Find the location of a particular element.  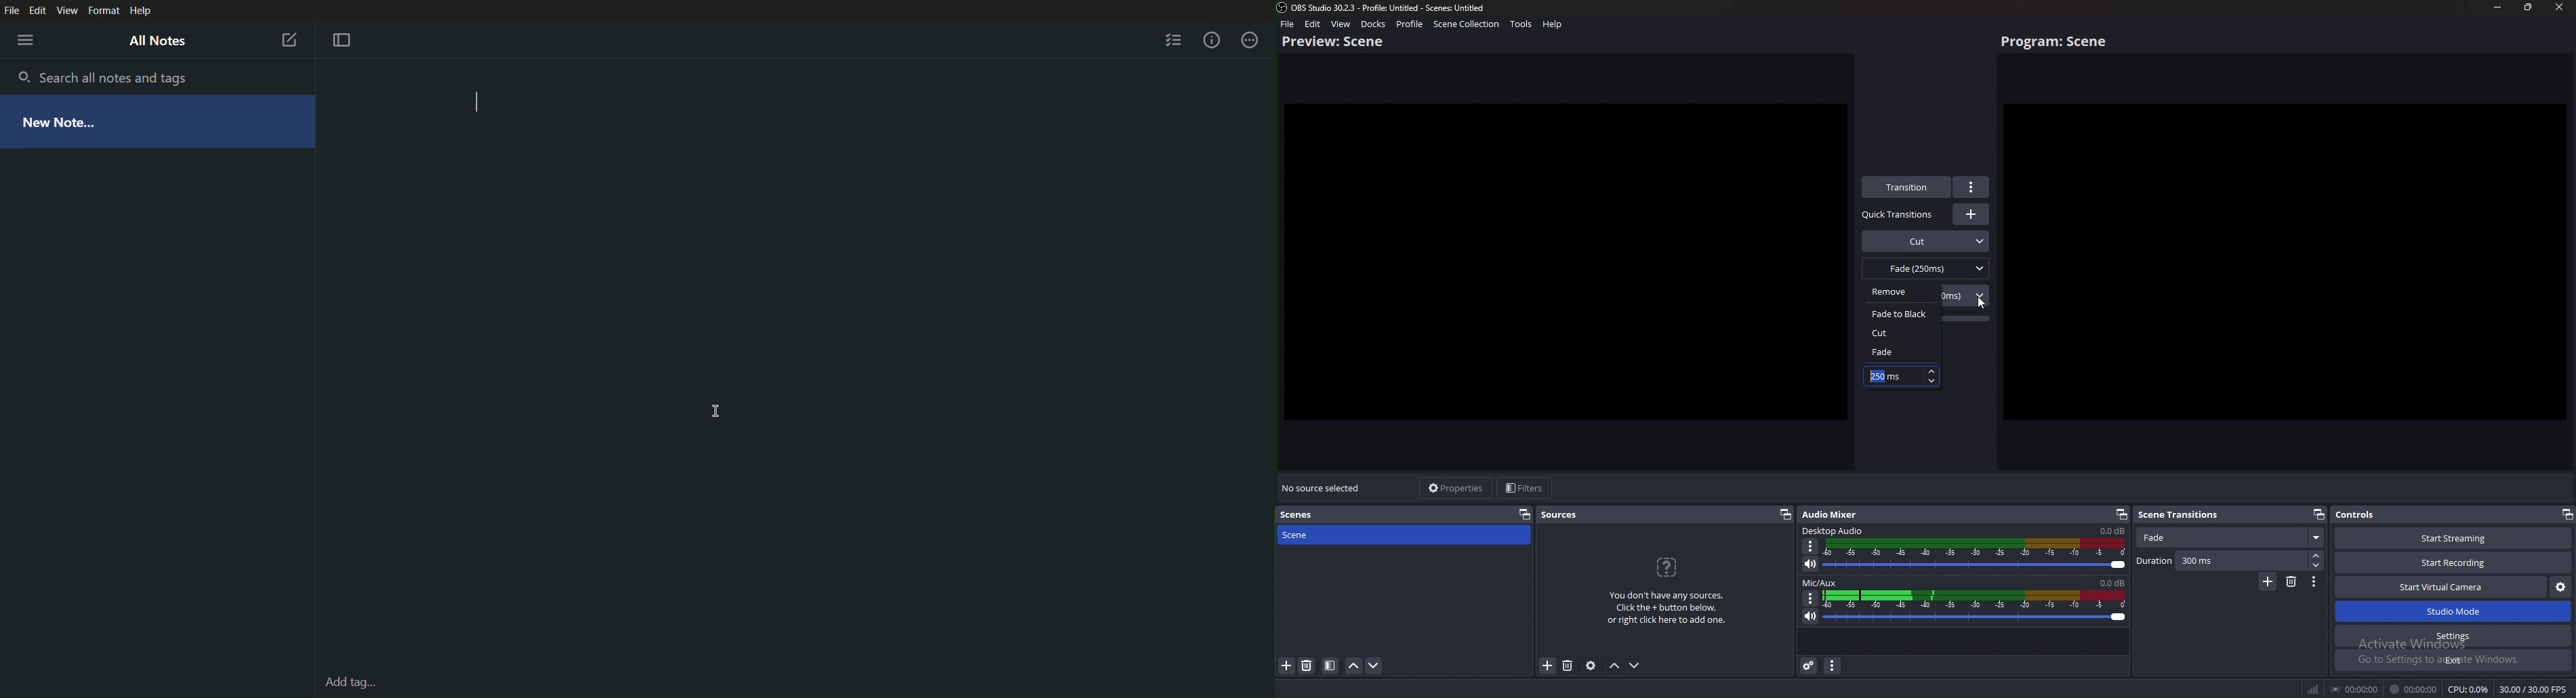

Options is located at coordinates (1810, 598).